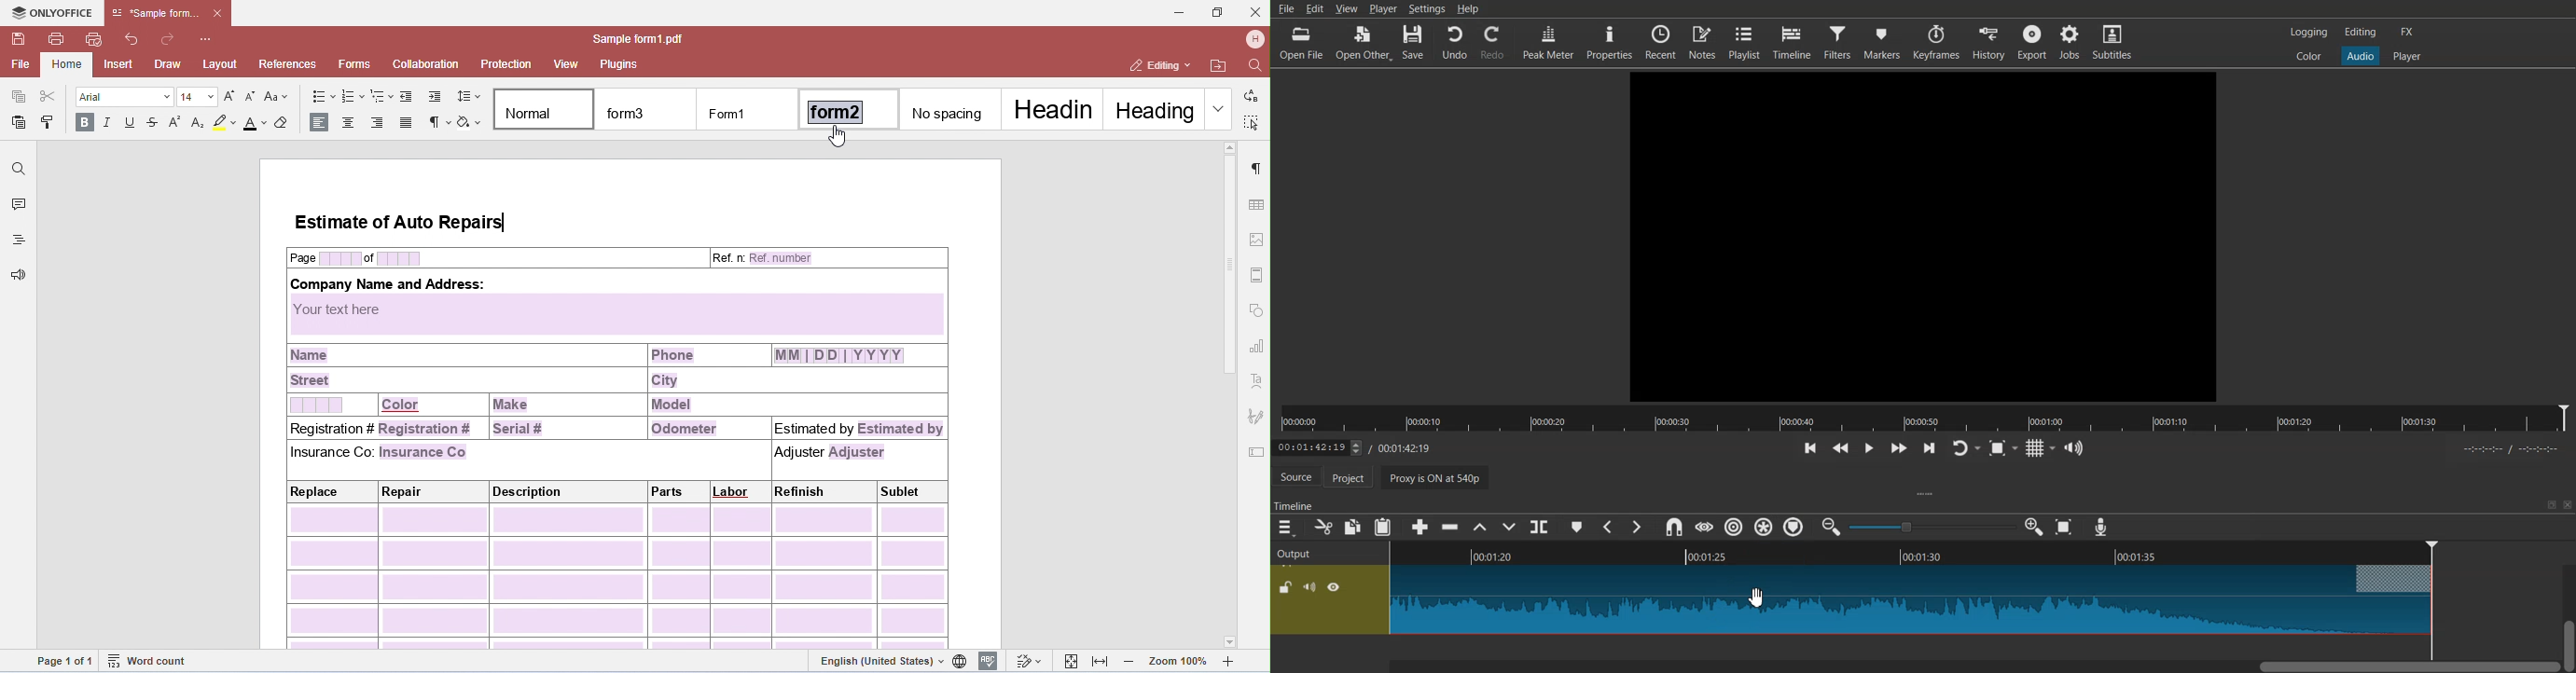 The width and height of the screenshot is (2576, 700). What do you see at coordinates (1759, 598) in the screenshot?
I see `Cursor` at bounding box center [1759, 598].